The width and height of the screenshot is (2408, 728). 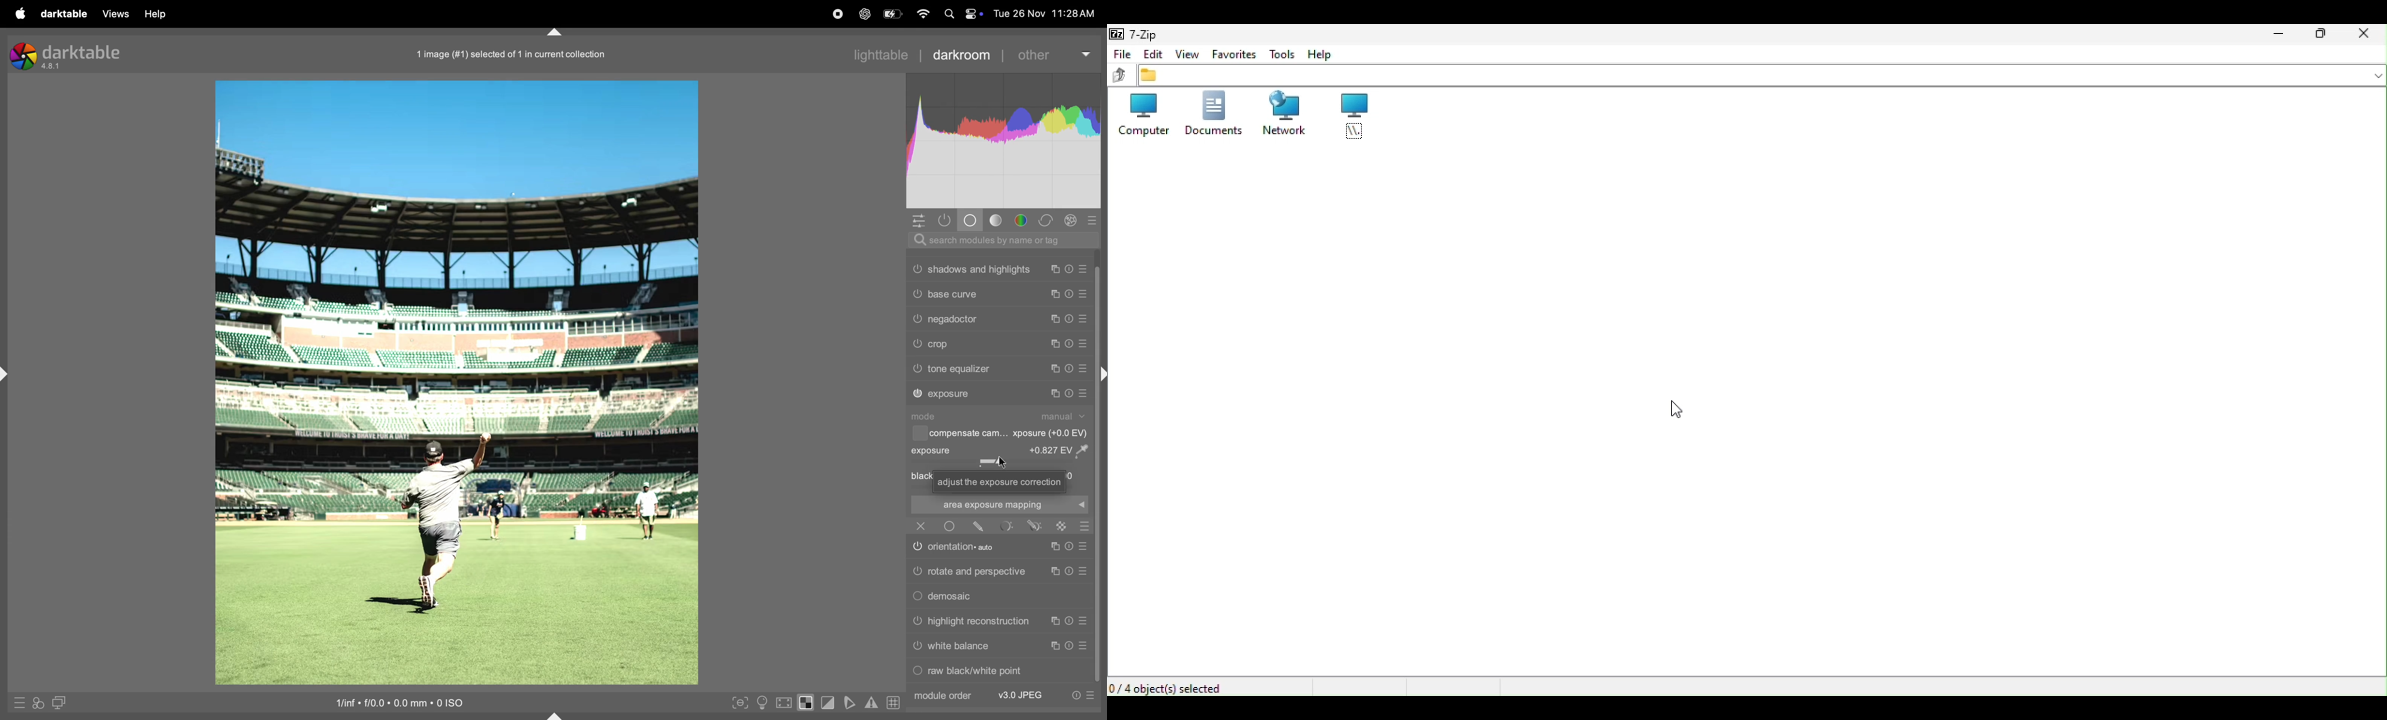 What do you see at coordinates (554, 31) in the screenshot?
I see `expand or collapse ` at bounding box center [554, 31].